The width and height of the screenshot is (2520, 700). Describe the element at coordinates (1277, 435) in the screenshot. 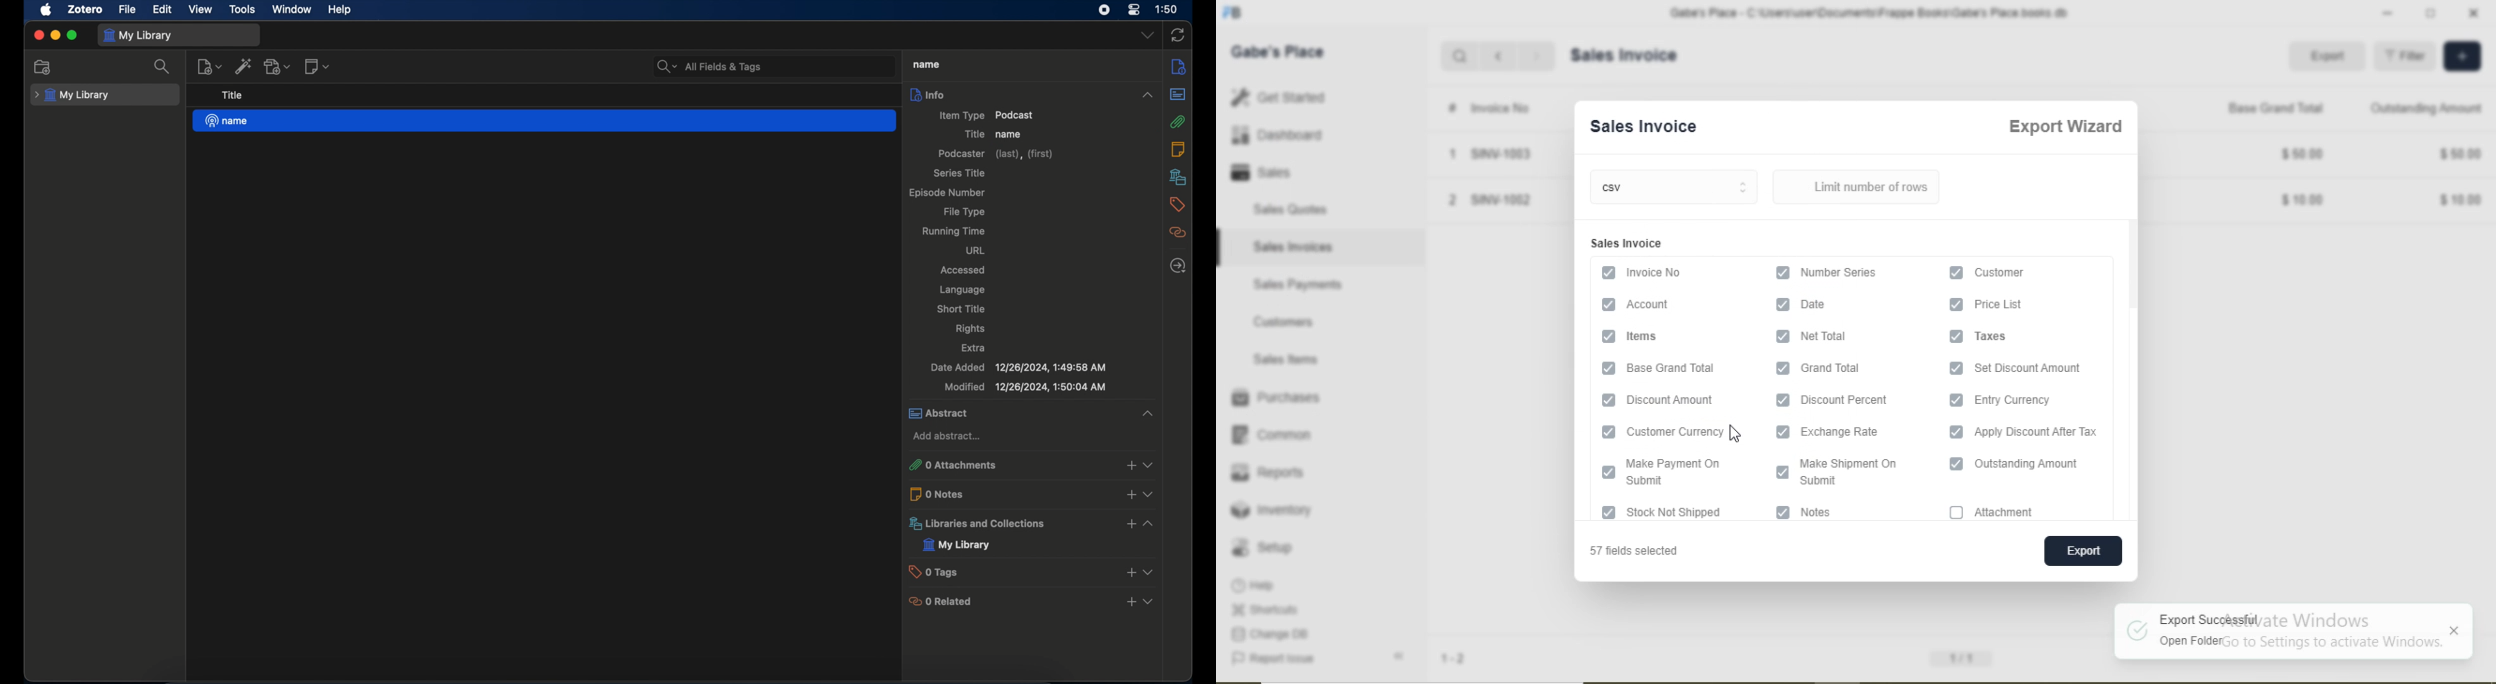

I see `‘Common` at that location.